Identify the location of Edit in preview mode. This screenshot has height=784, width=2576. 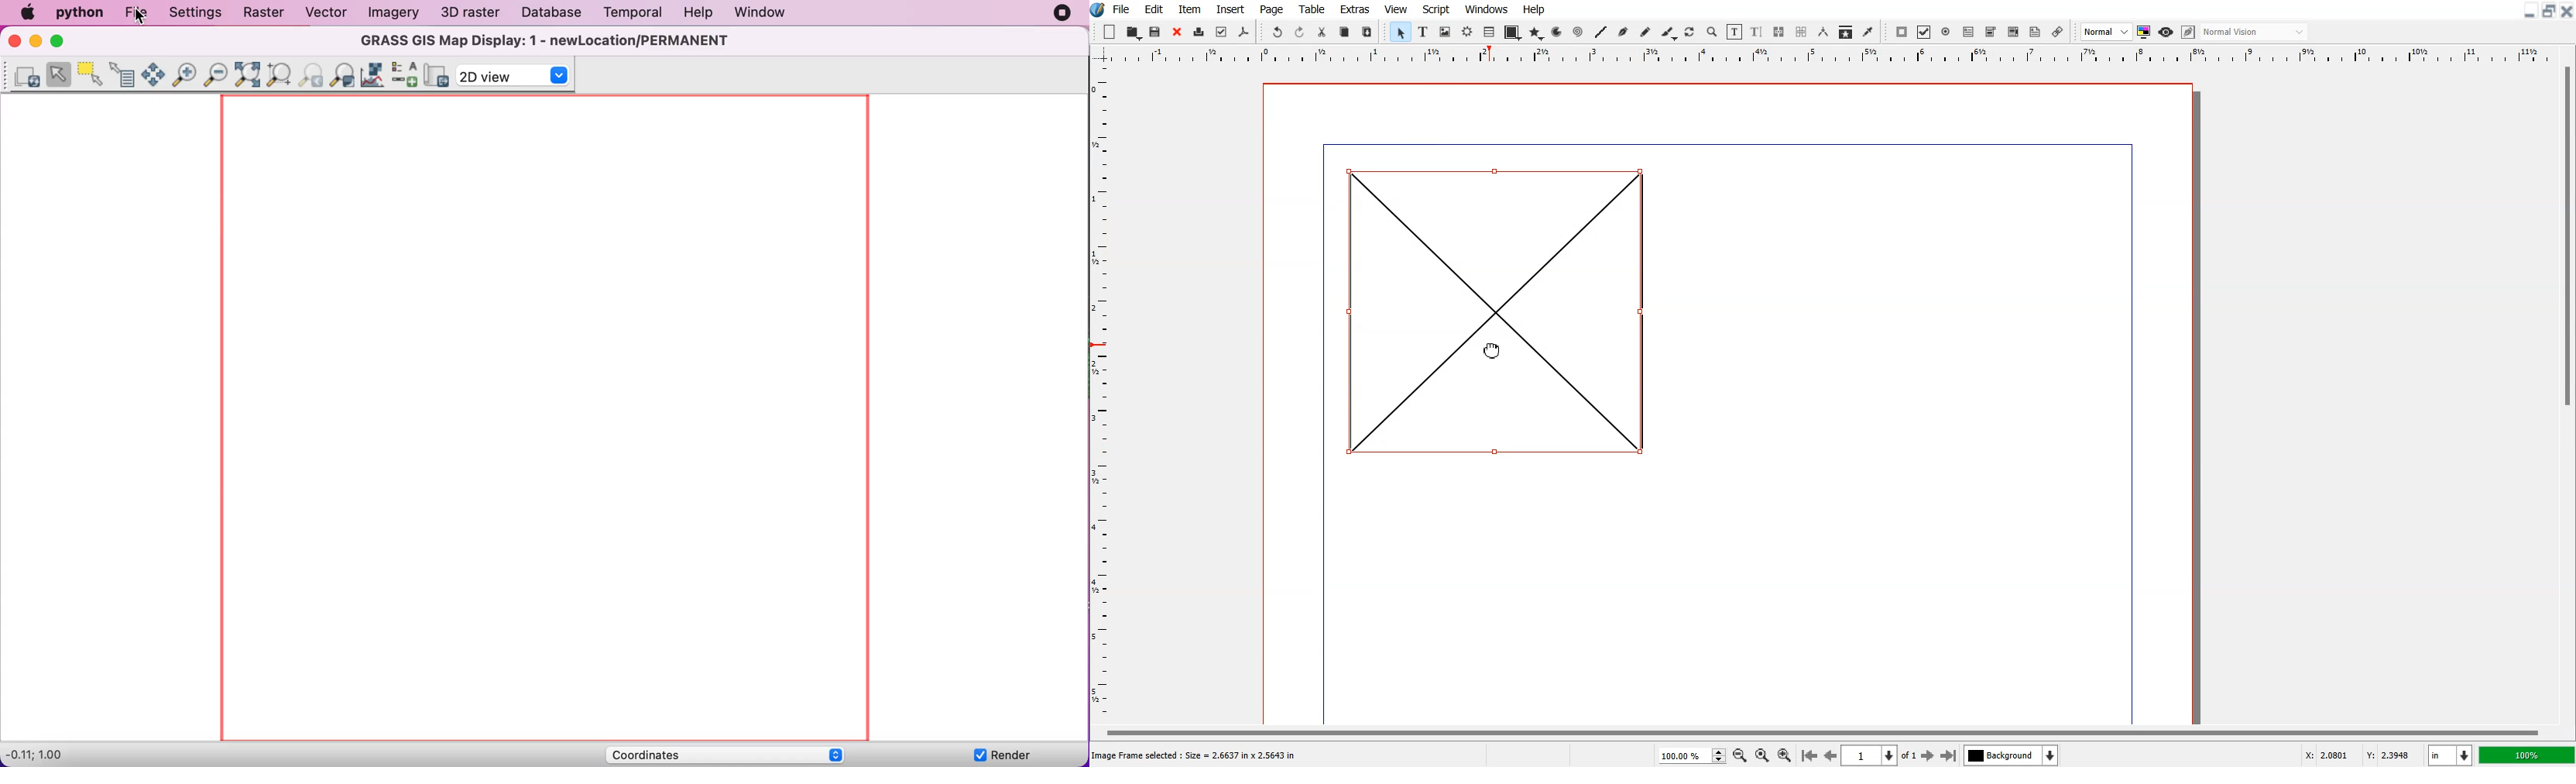
(2189, 32).